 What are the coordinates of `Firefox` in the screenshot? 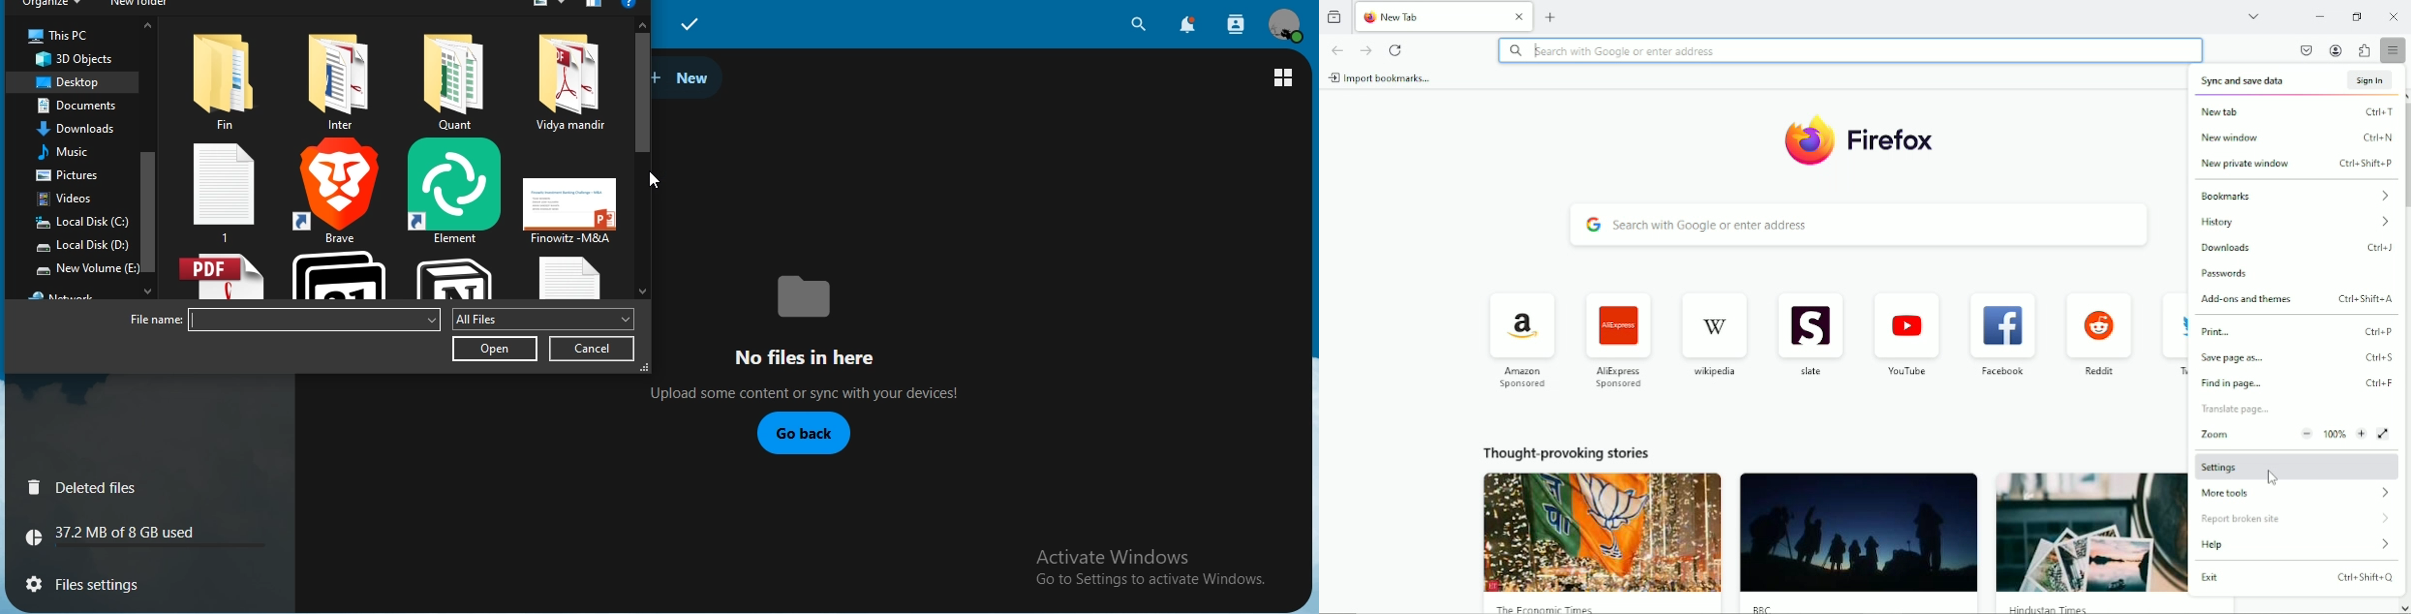 It's located at (1894, 144).